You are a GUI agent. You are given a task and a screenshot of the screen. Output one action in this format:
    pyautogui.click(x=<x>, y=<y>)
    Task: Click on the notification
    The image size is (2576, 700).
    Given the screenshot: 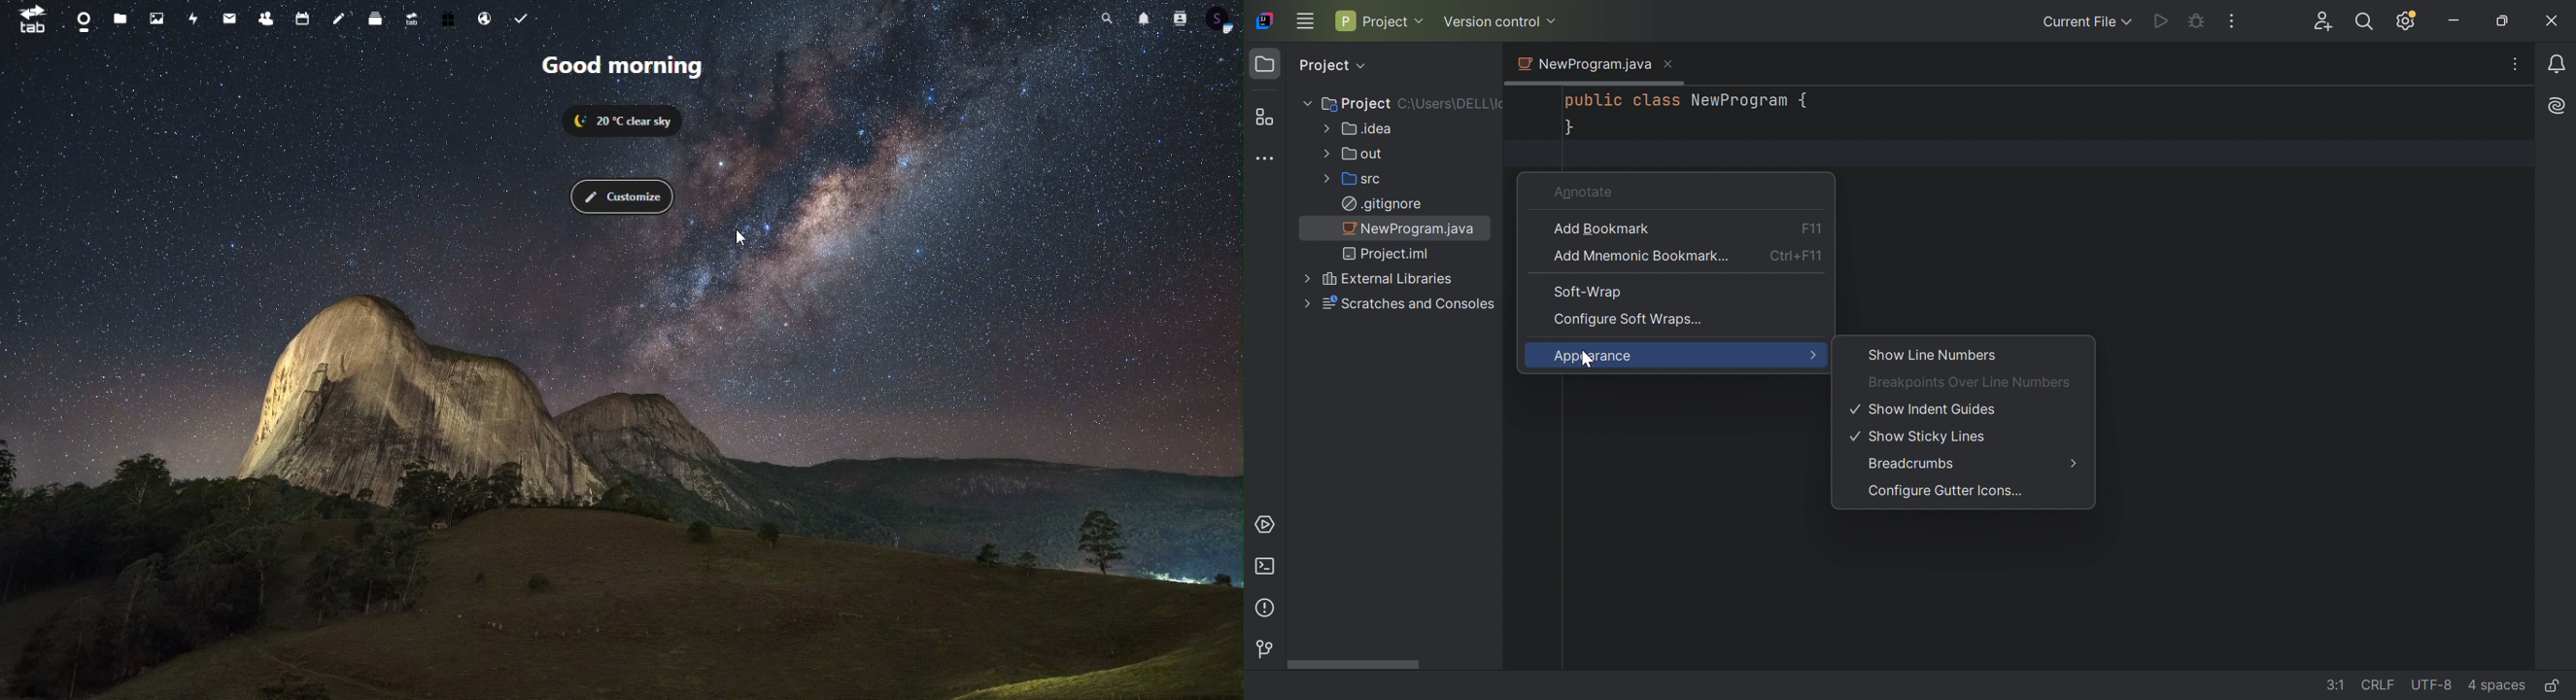 What is the action you would take?
    pyautogui.click(x=1142, y=18)
    